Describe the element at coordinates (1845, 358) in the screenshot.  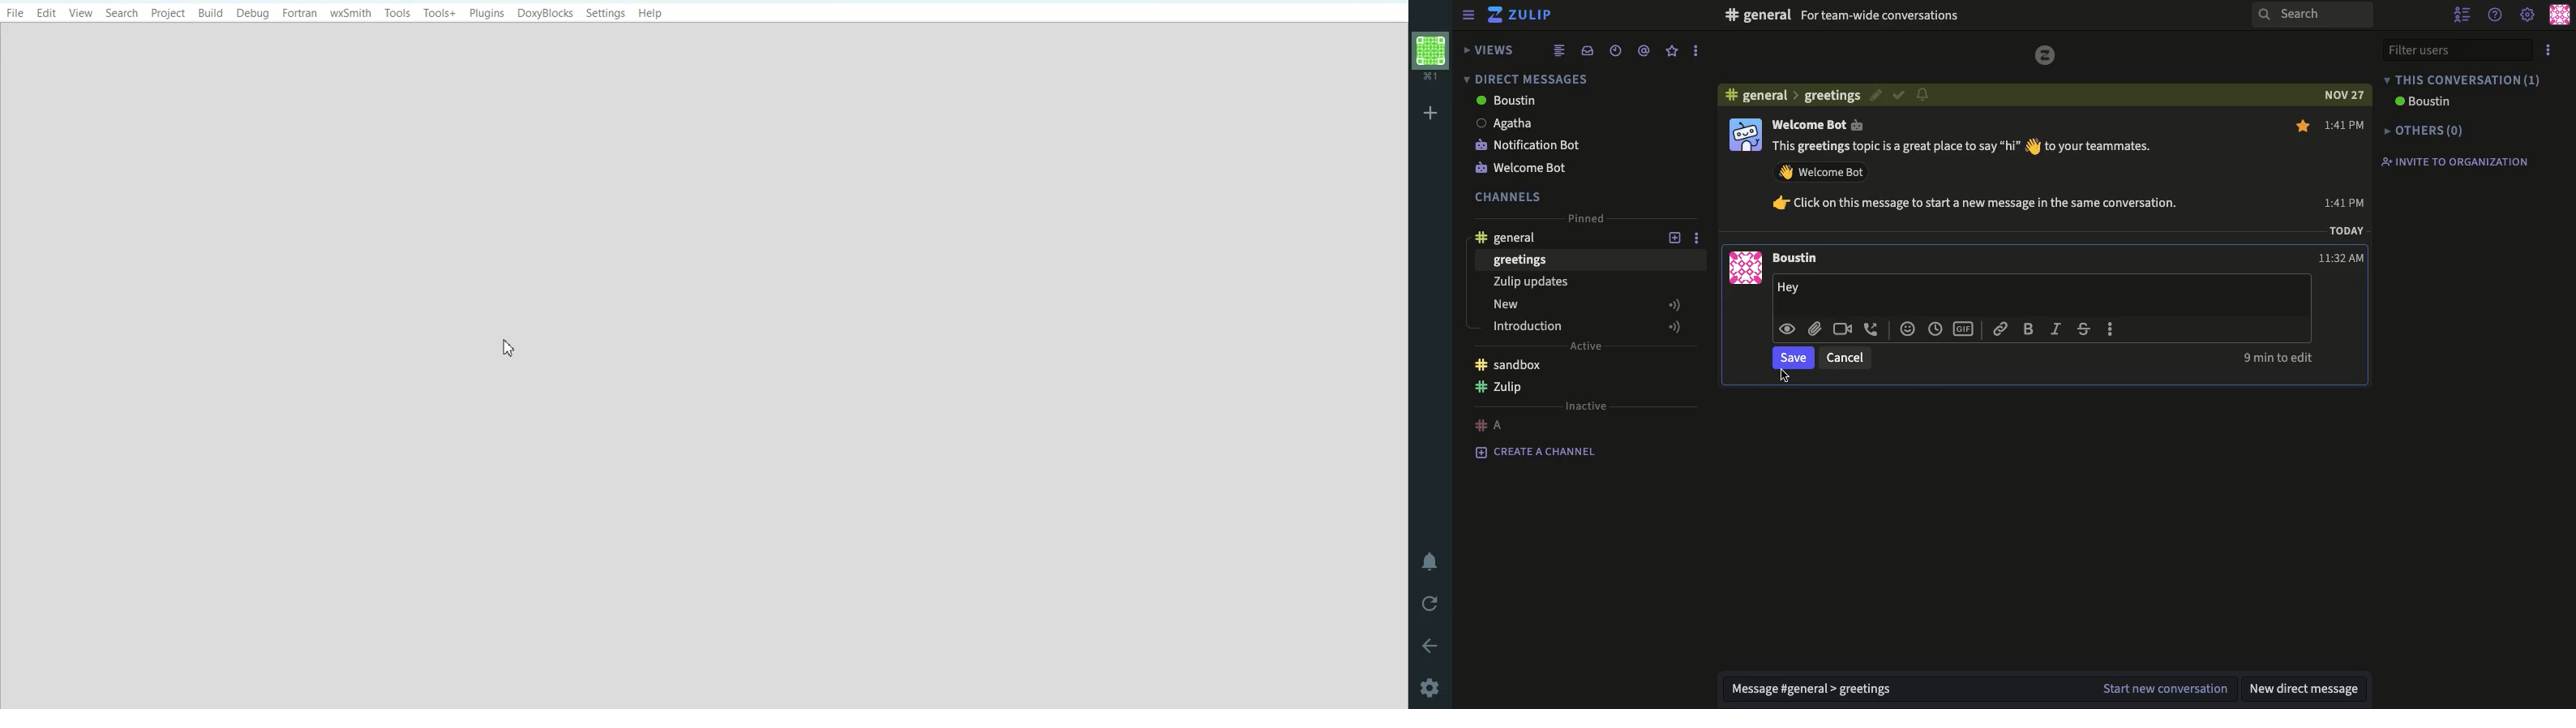
I see `cancel` at that location.